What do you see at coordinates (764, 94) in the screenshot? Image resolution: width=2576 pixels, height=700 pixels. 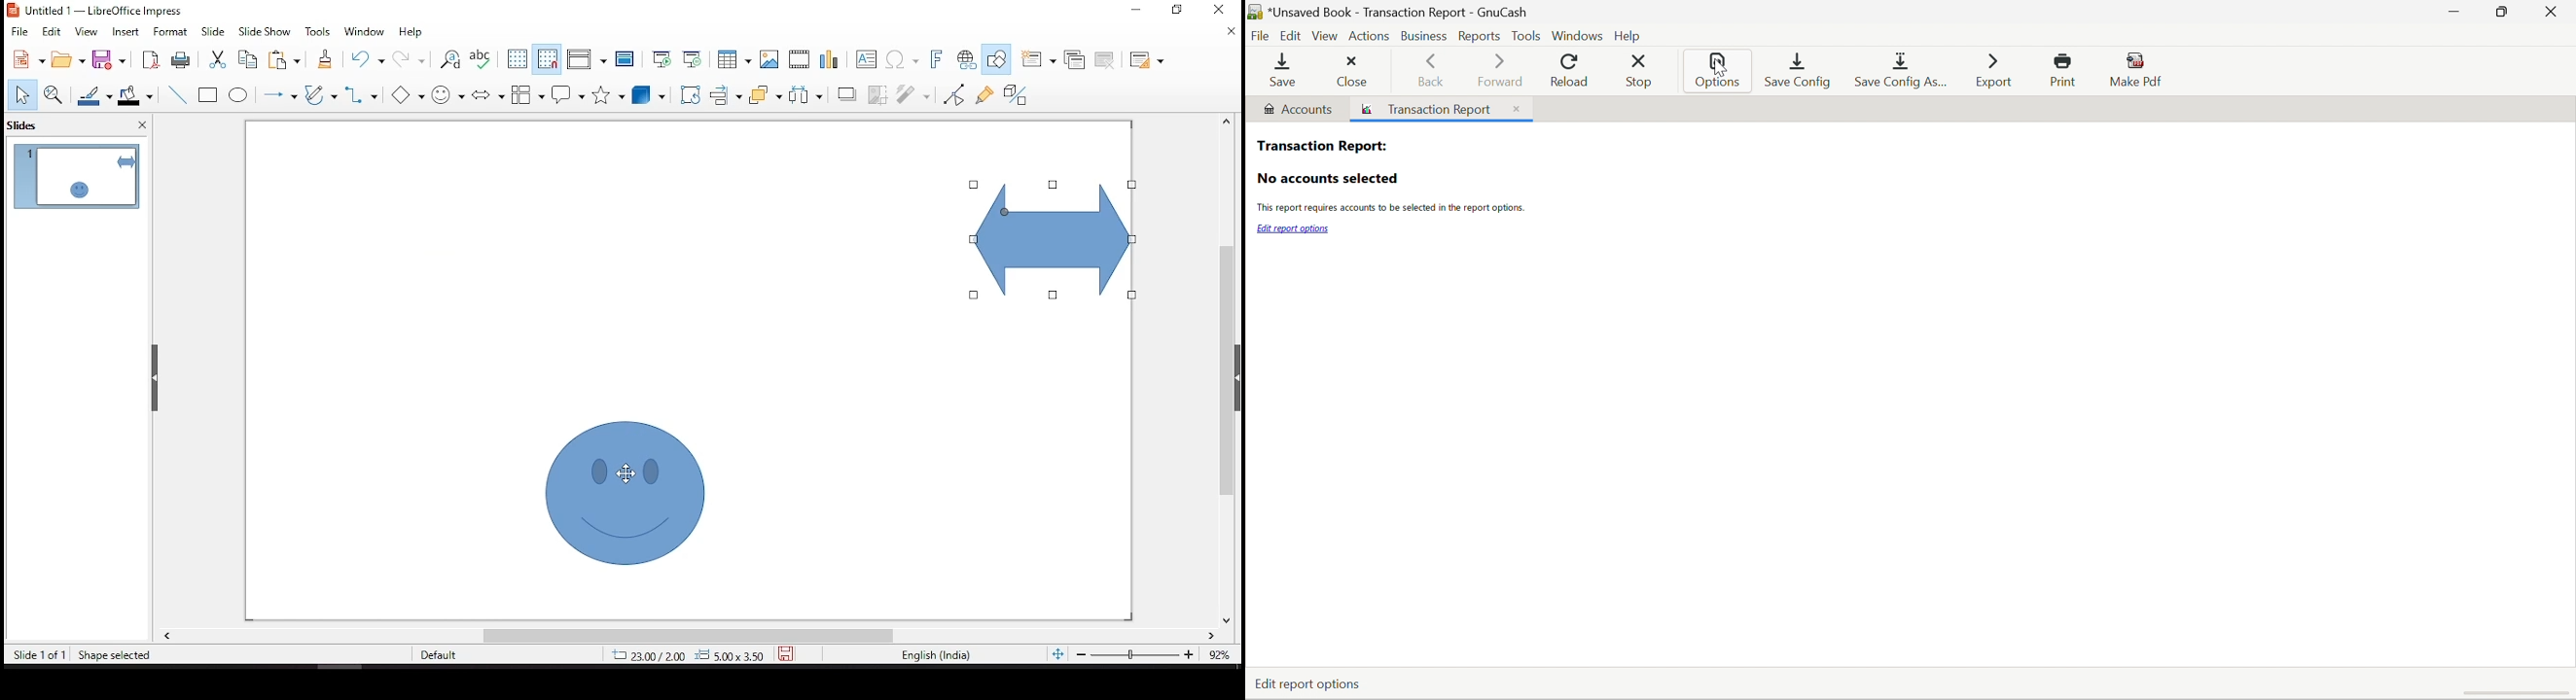 I see `arrange` at bounding box center [764, 94].